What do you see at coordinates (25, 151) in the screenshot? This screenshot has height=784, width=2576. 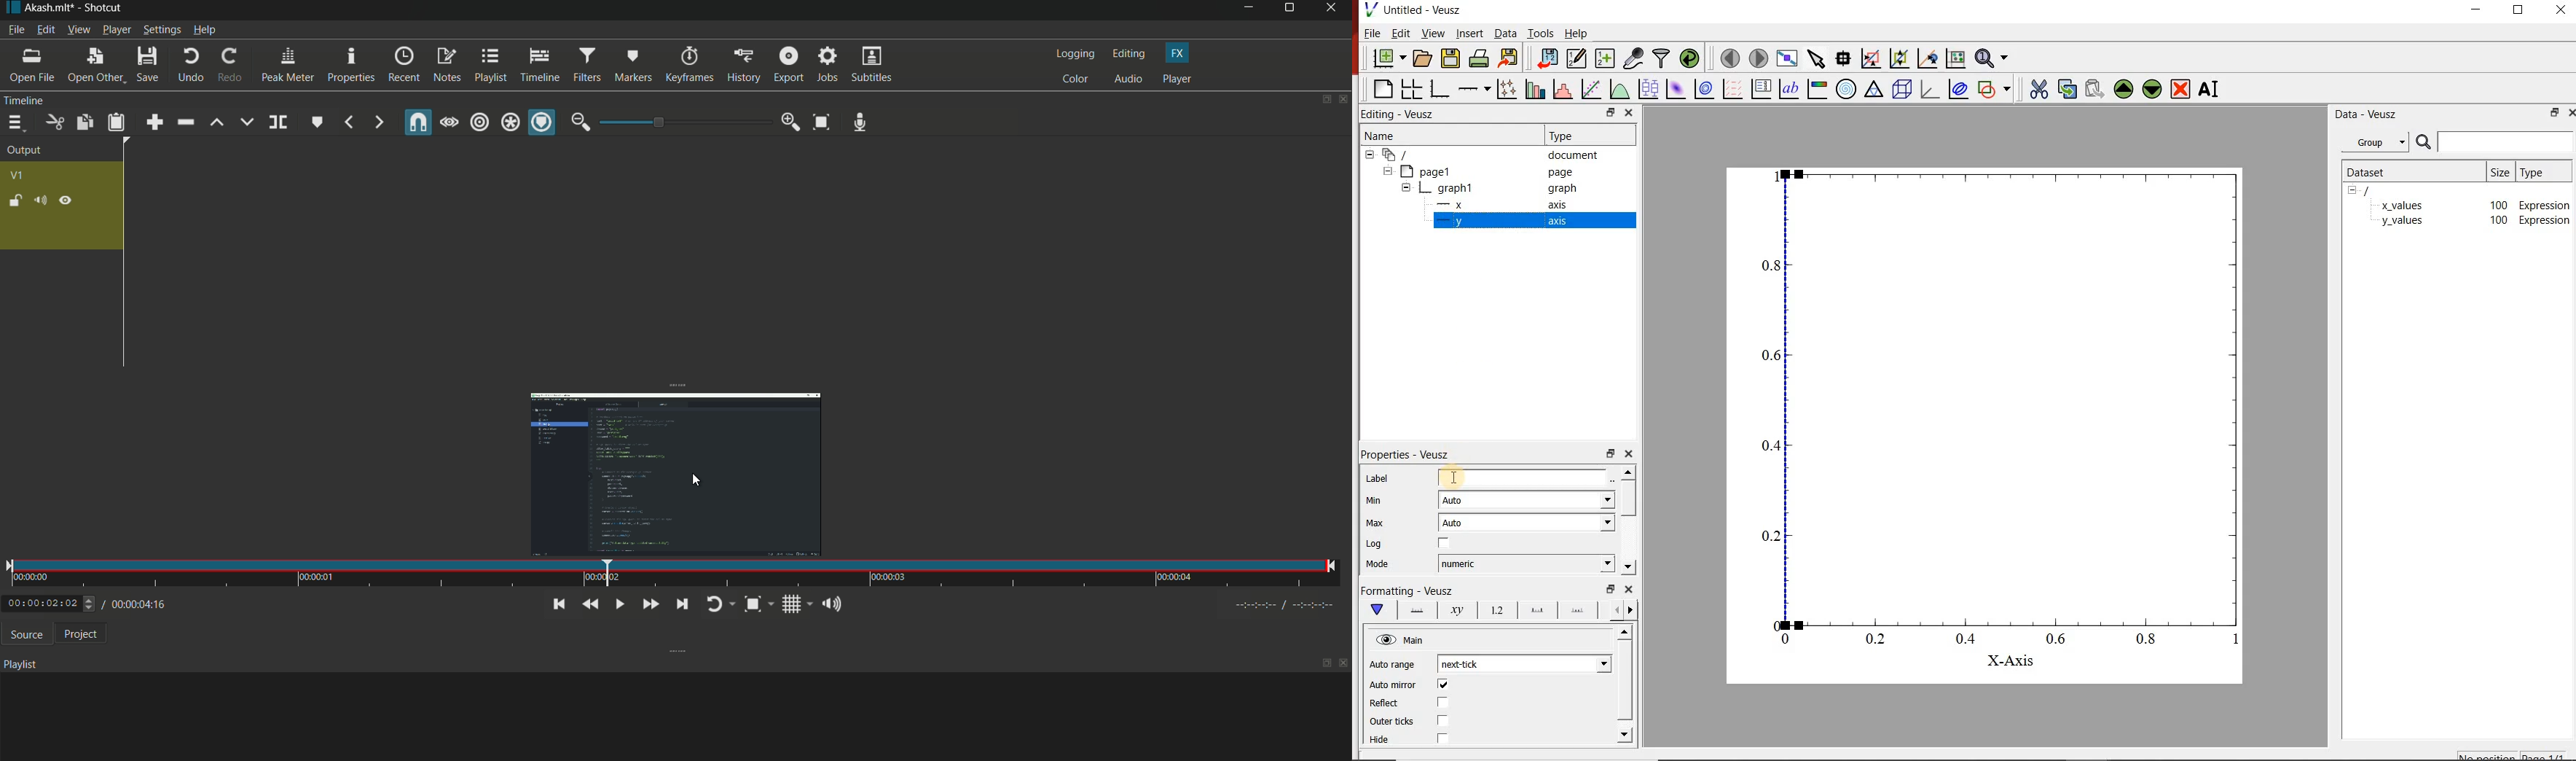 I see `output` at bounding box center [25, 151].